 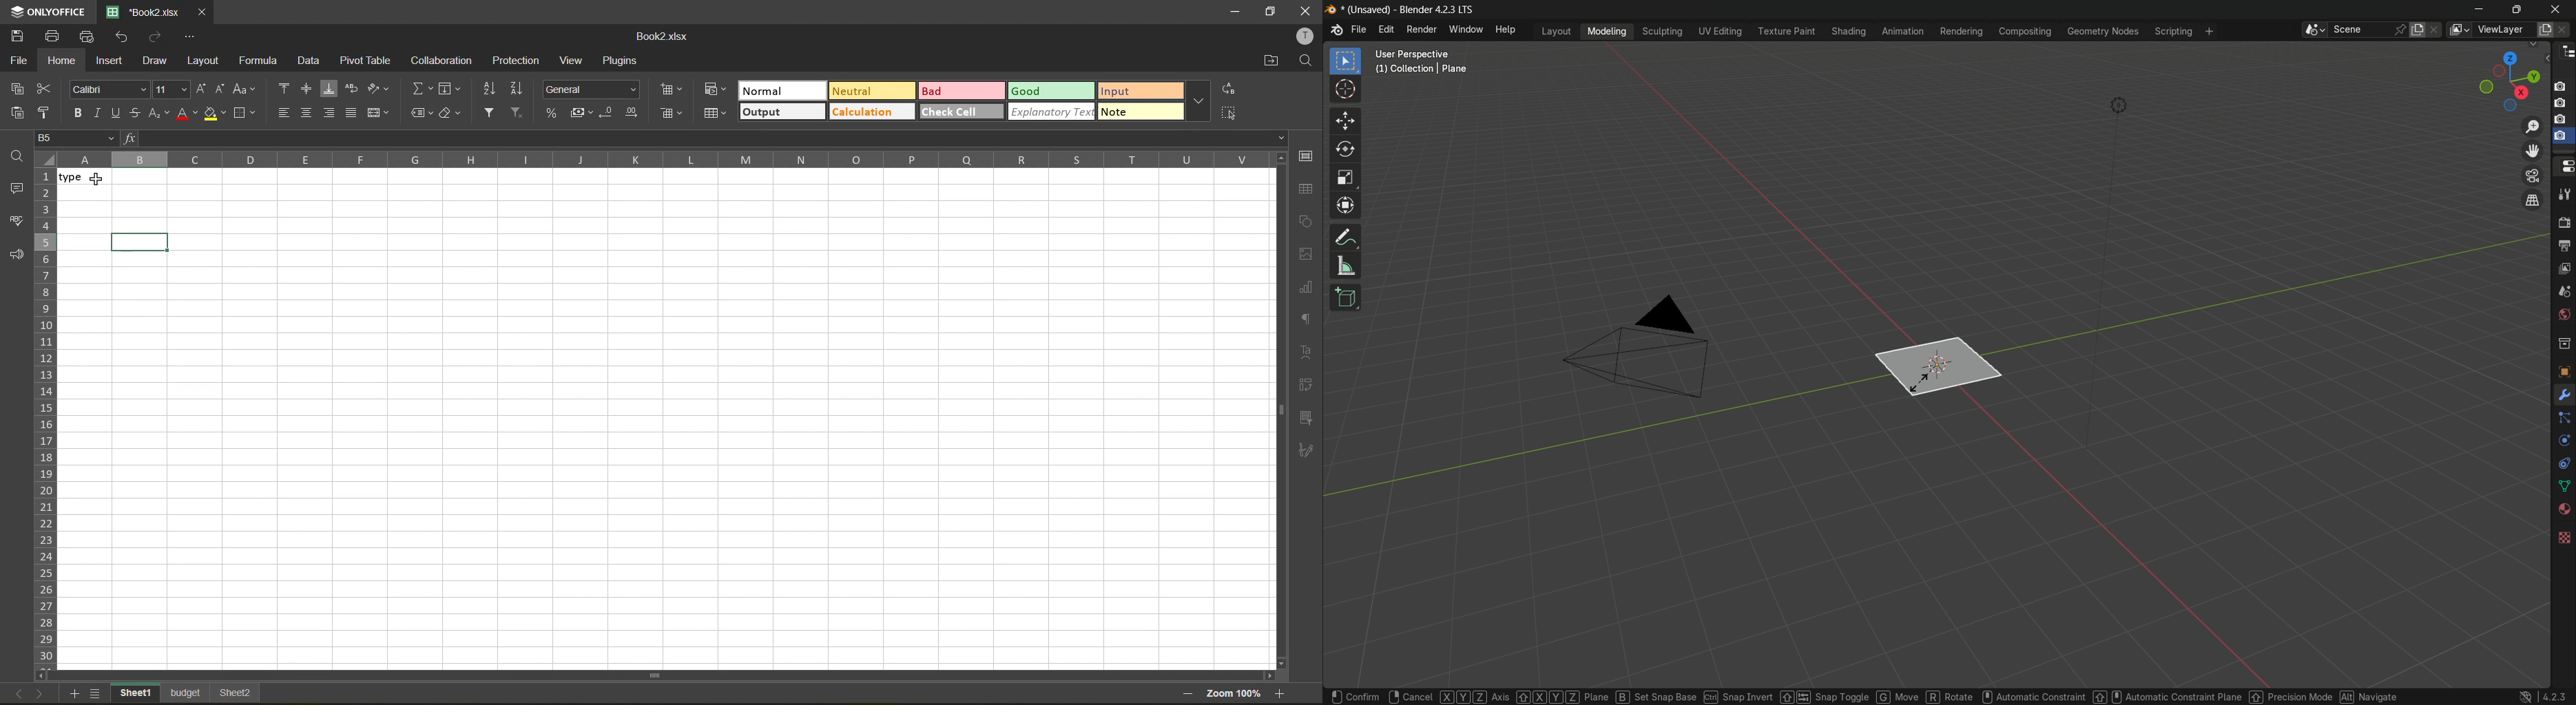 I want to click on sub/superscript, so click(x=160, y=114).